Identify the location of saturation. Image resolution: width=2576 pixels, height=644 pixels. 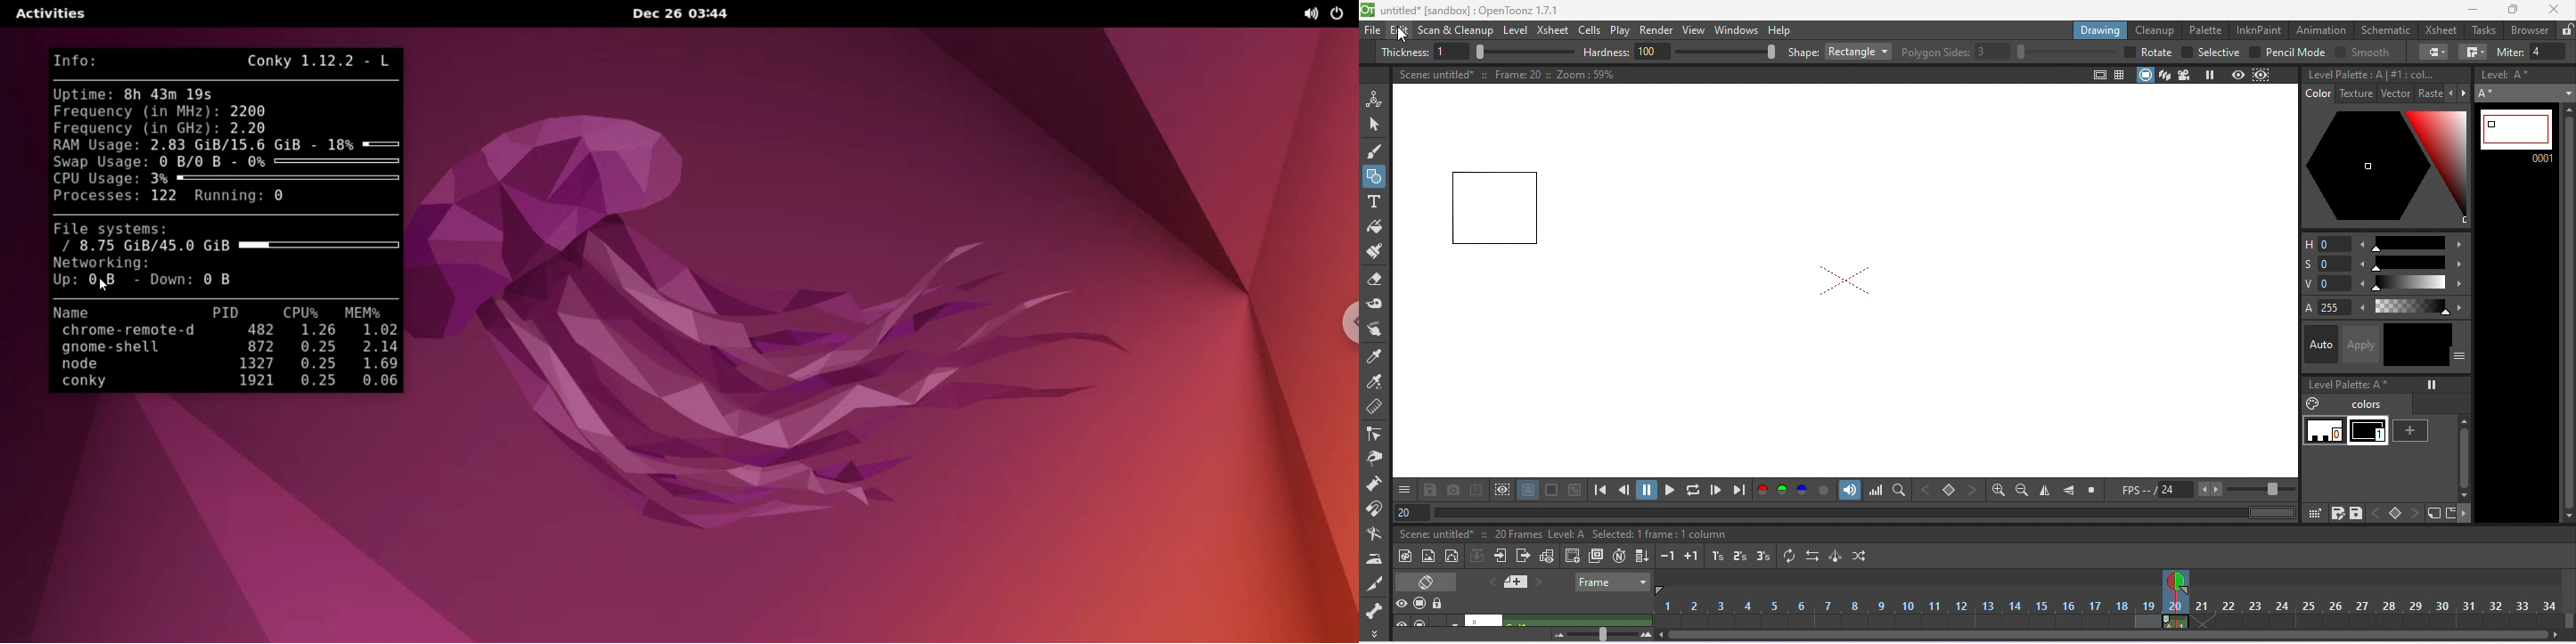
(2386, 265).